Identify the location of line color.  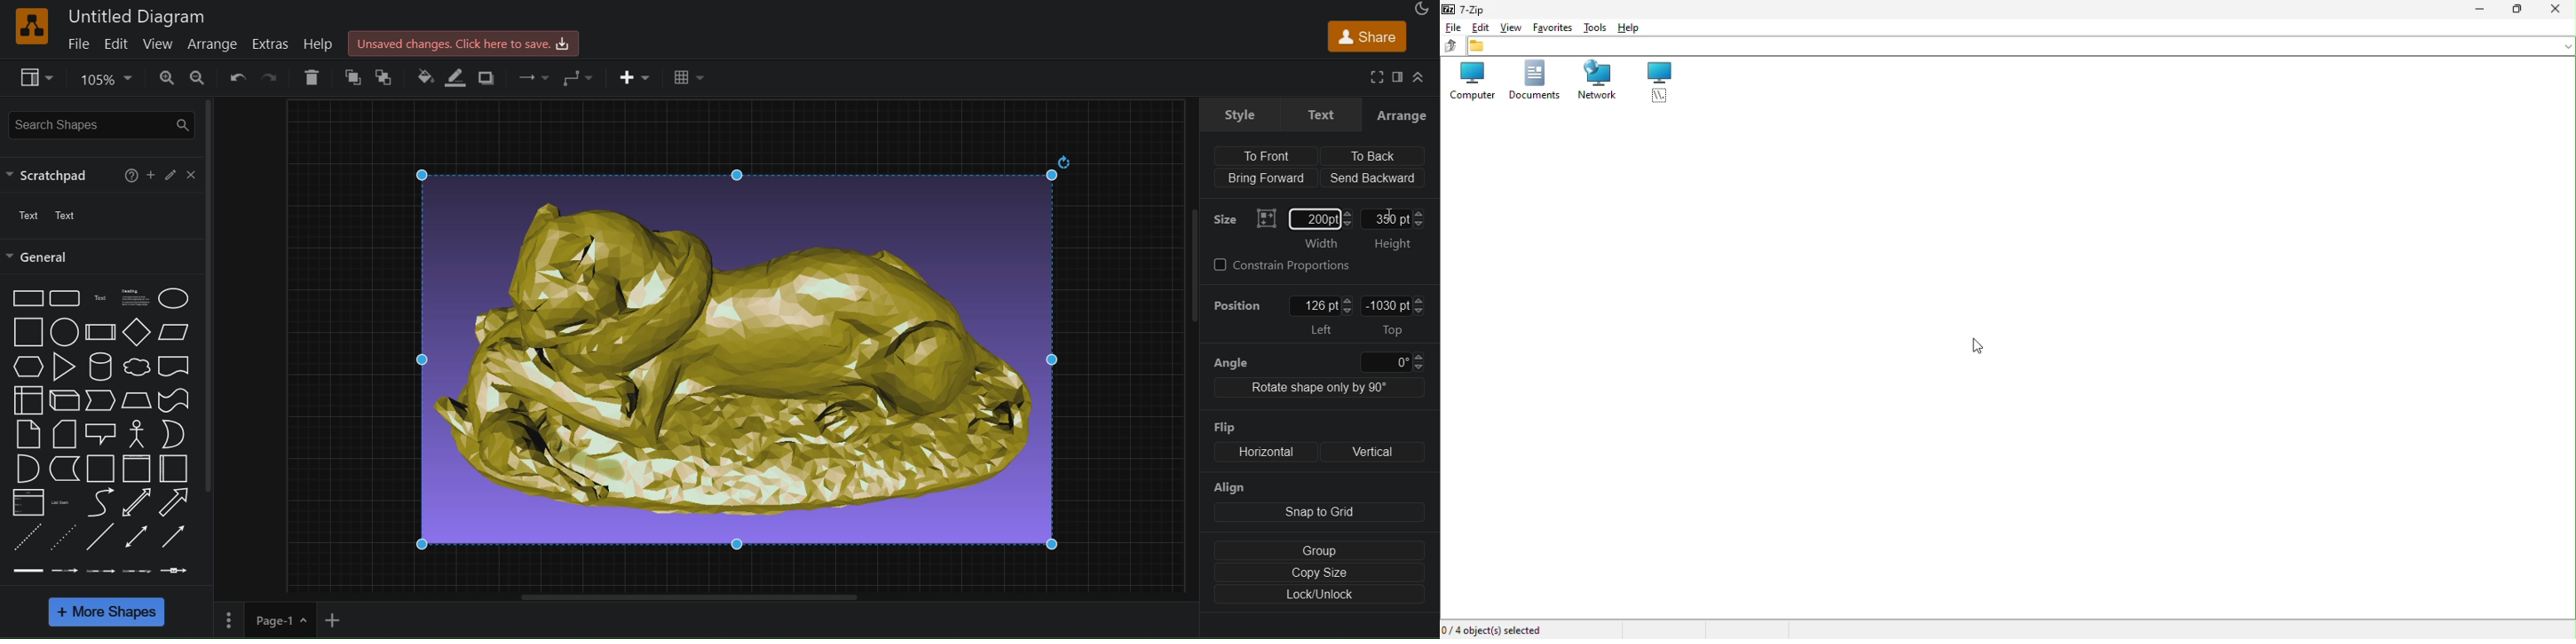
(458, 79).